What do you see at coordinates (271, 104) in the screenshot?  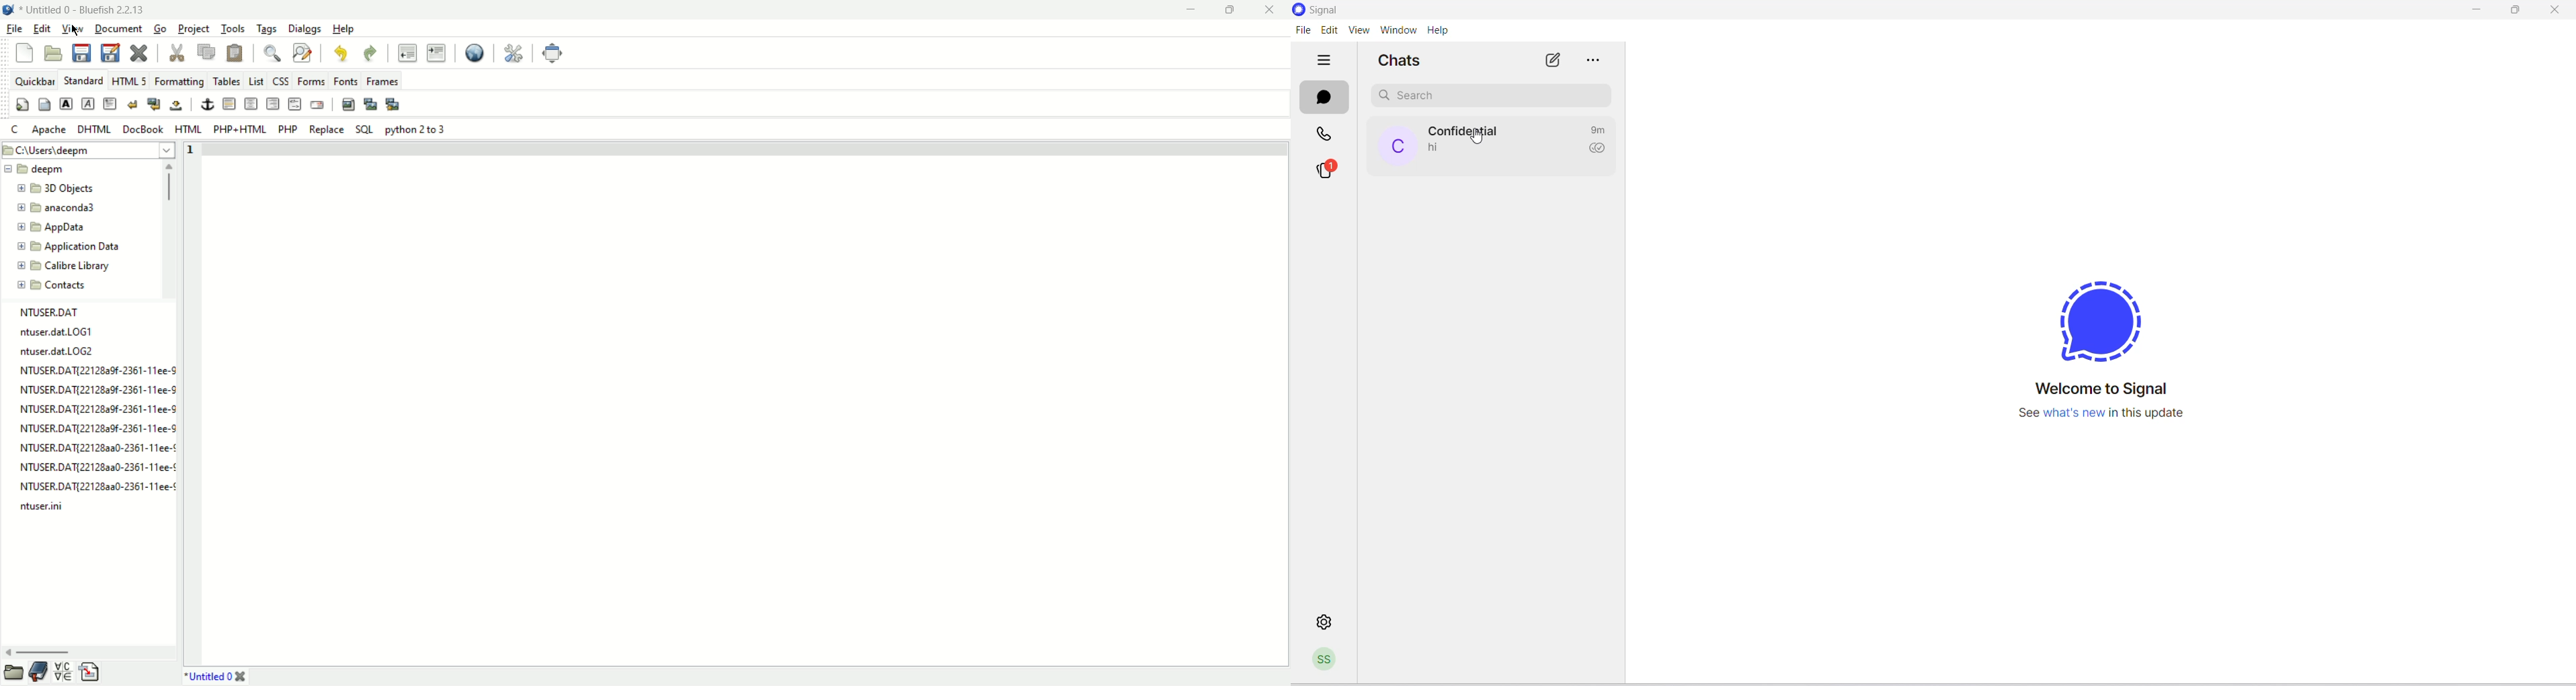 I see `right justify` at bounding box center [271, 104].